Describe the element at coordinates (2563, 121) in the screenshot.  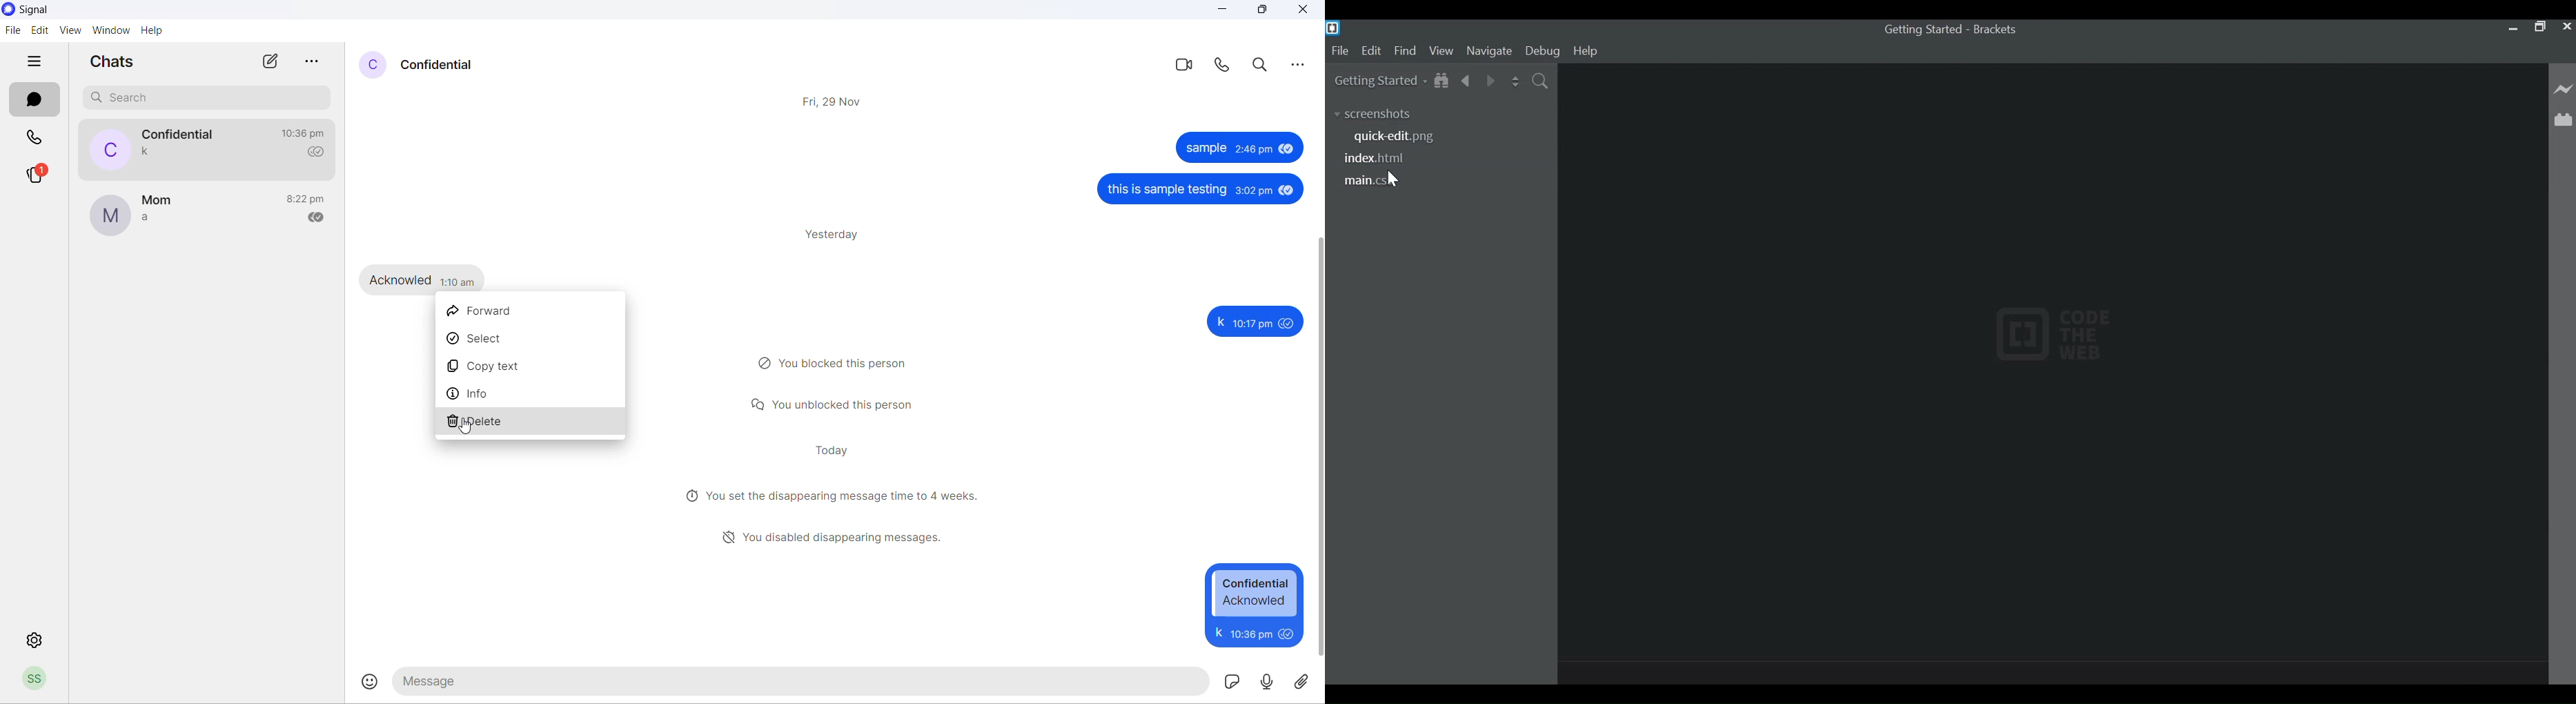
I see `Extension Manager` at that location.